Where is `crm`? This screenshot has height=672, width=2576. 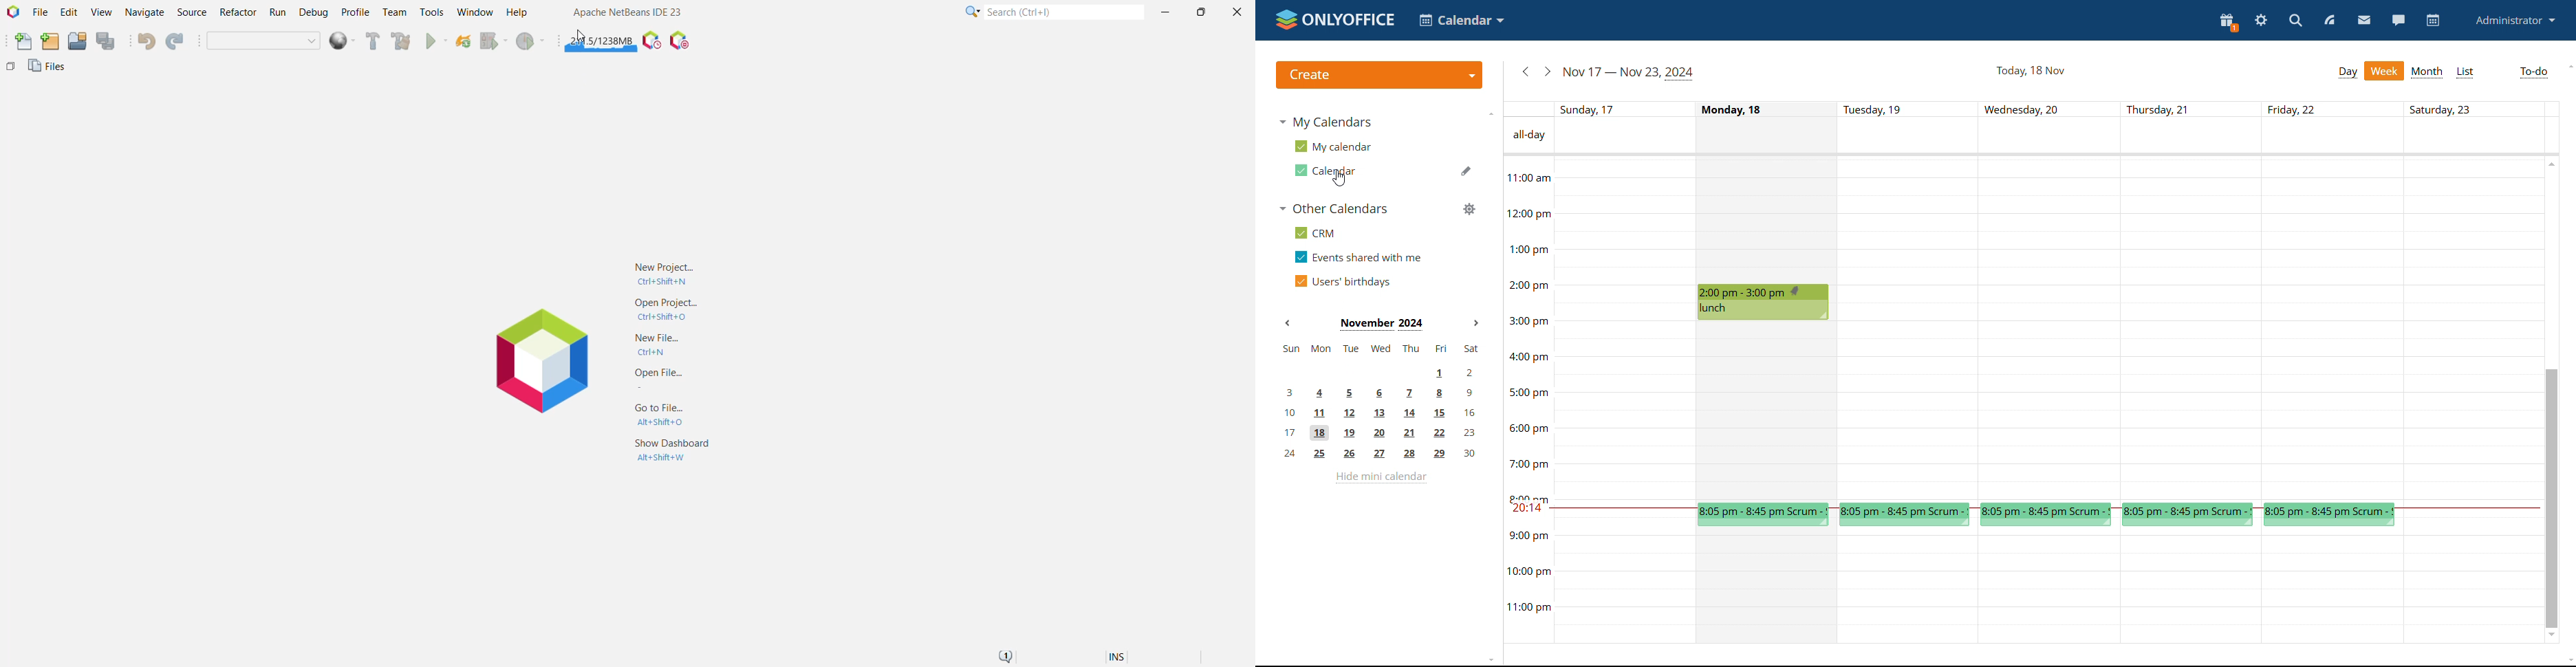
crm is located at coordinates (1314, 232).